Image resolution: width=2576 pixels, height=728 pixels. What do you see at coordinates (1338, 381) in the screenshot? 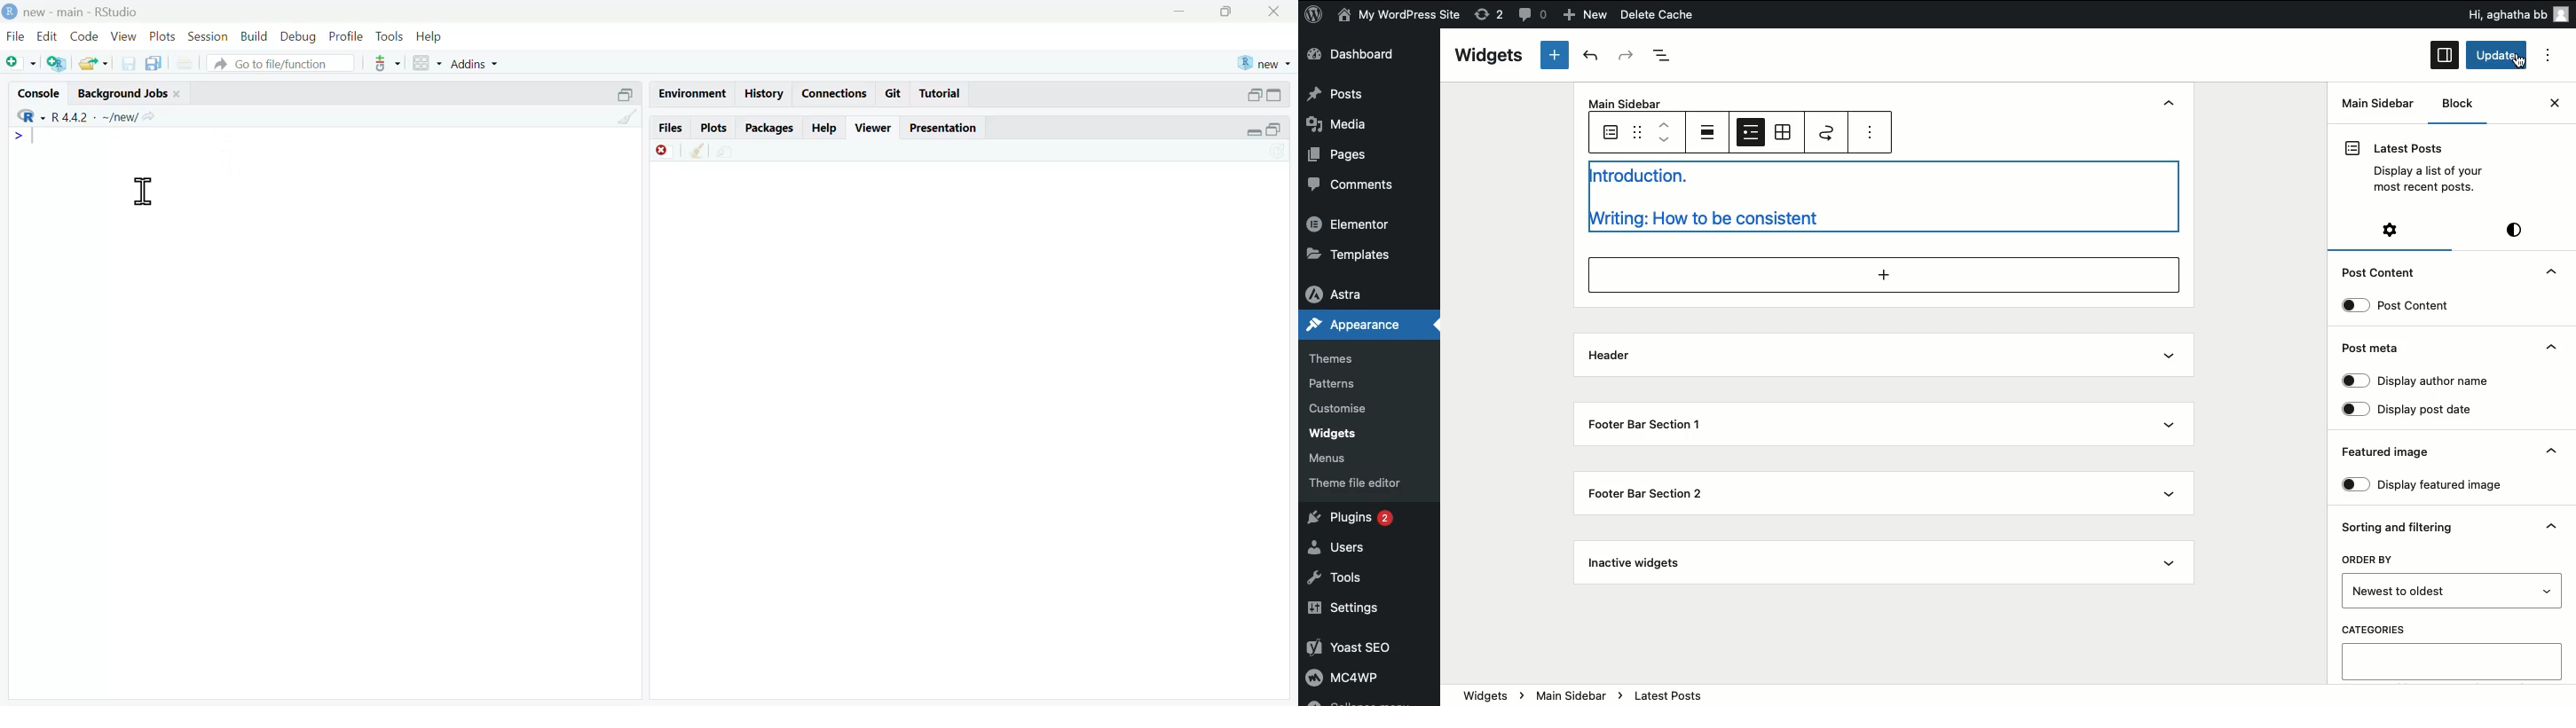
I see `Patterns` at bounding box center [1338, 381].